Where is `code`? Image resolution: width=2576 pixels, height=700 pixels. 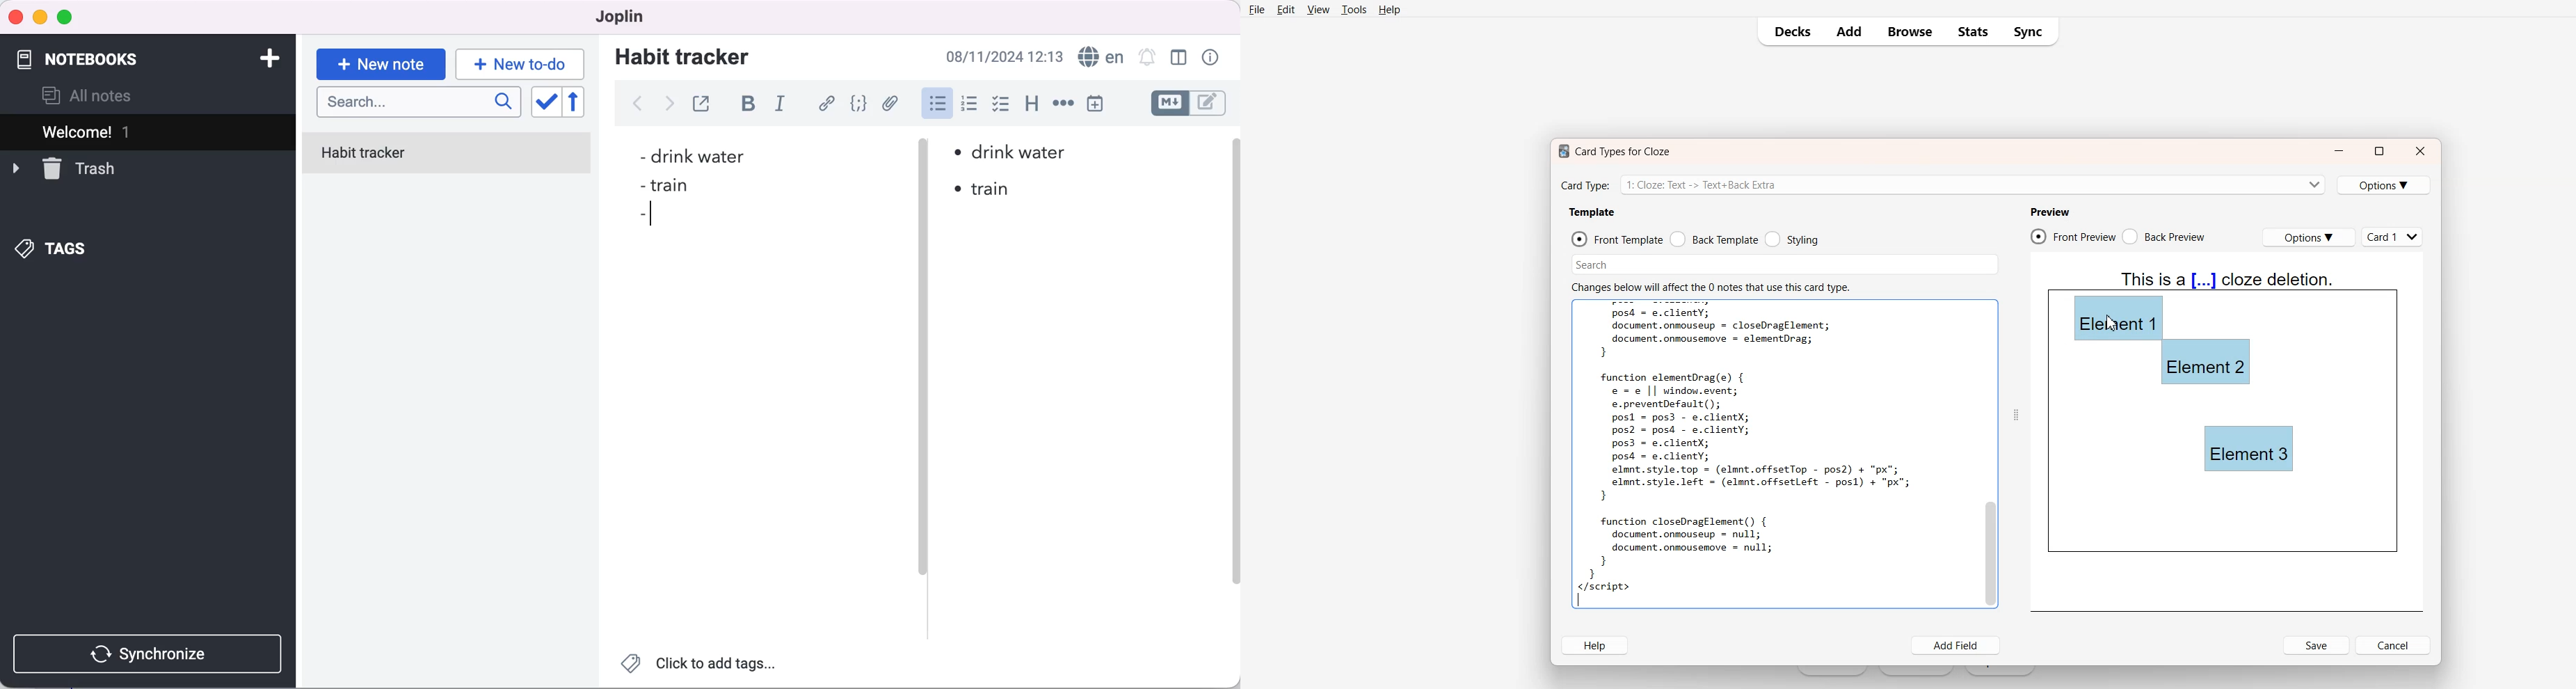
code is located at coordinates (860, 104).